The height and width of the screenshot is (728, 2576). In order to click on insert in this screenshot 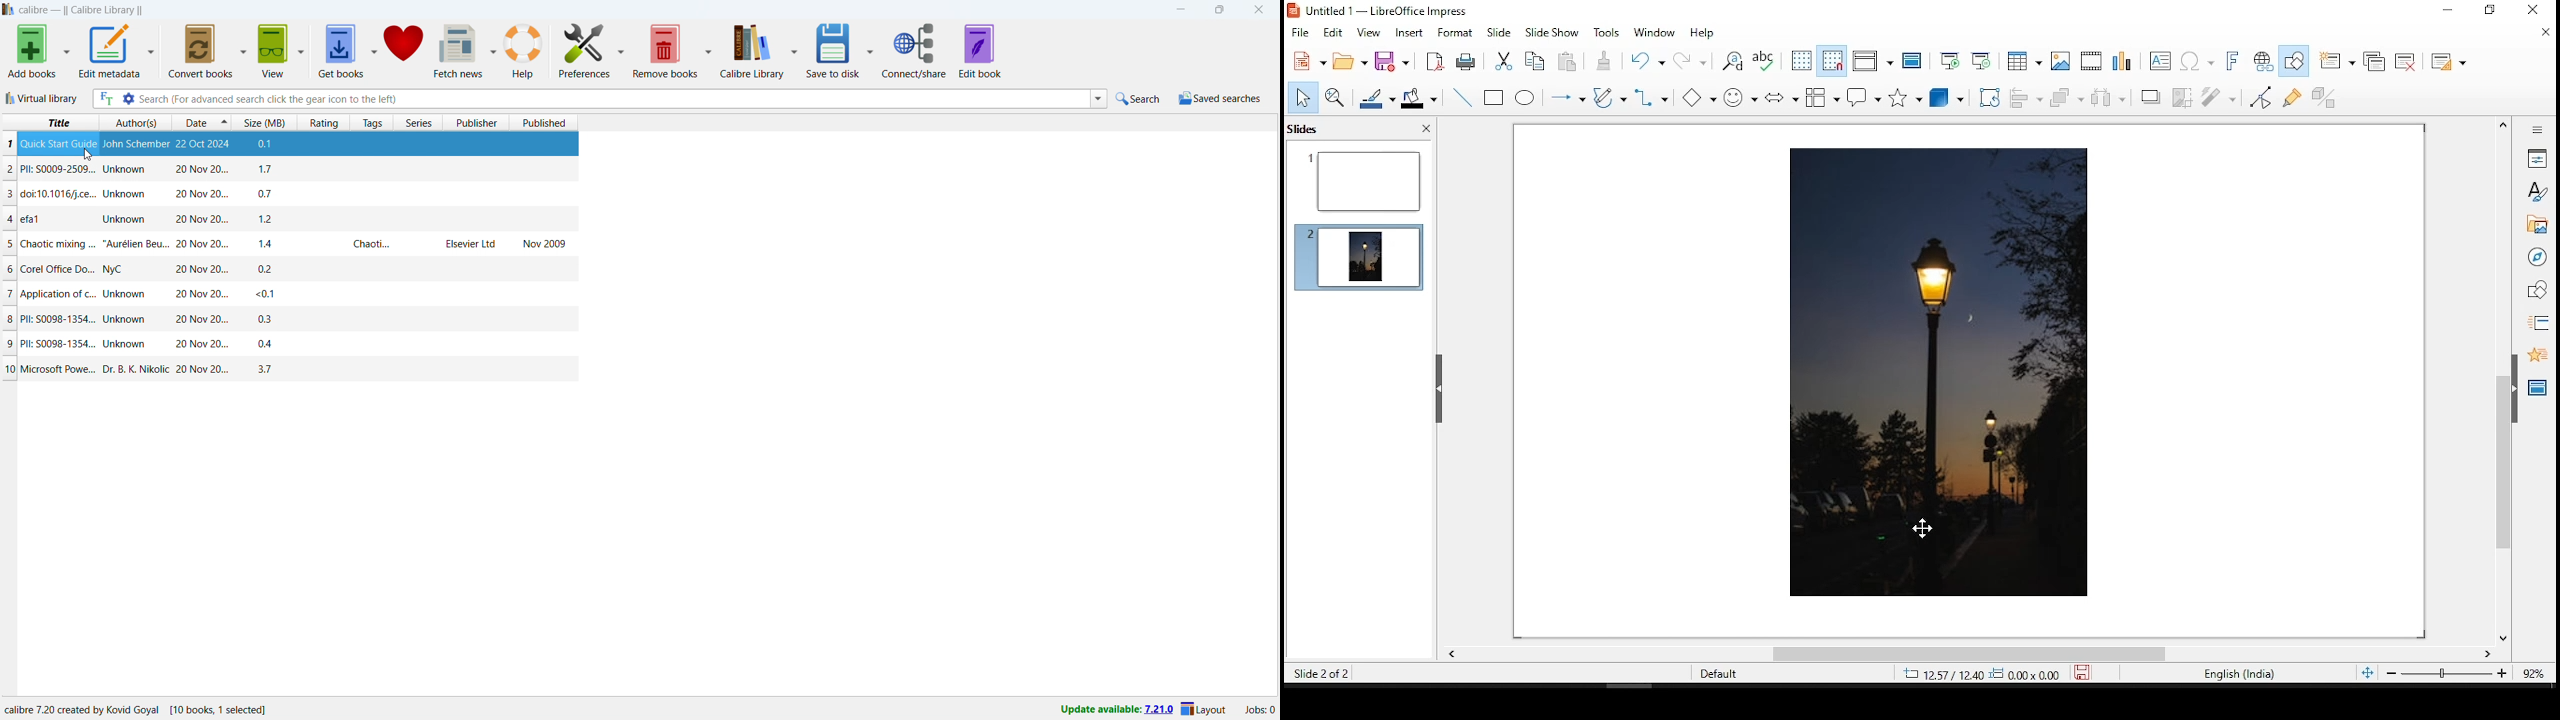, I will do `click(1410, 33)`.